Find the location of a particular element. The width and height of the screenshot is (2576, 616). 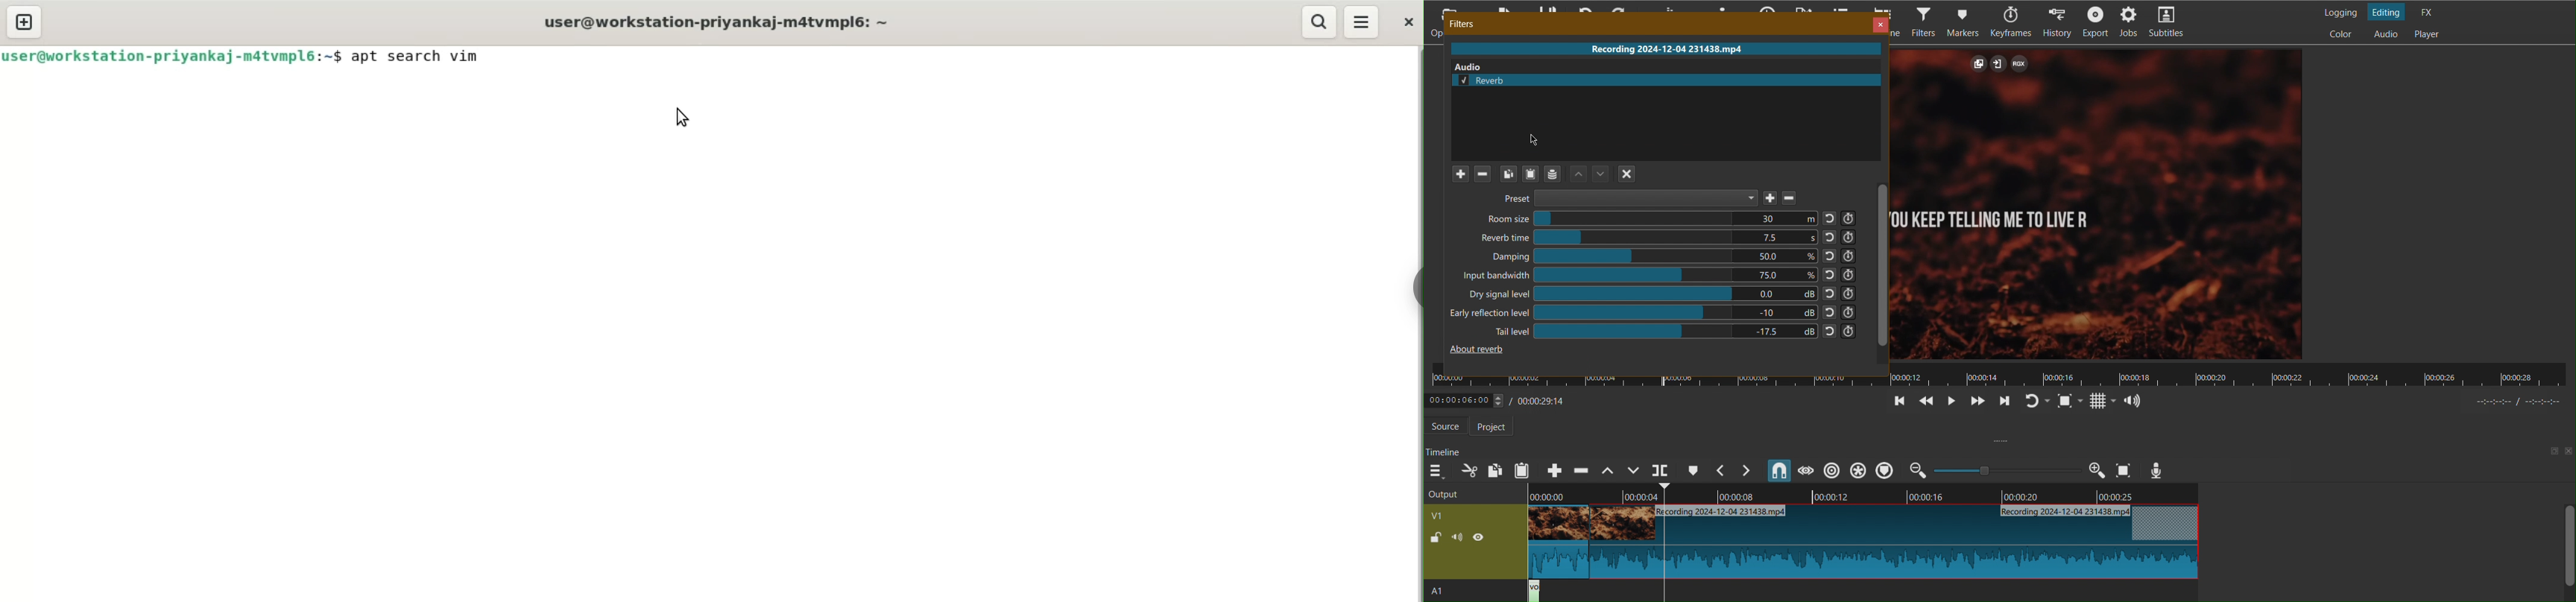

Overwrite is located at coordinates (1633, 470).